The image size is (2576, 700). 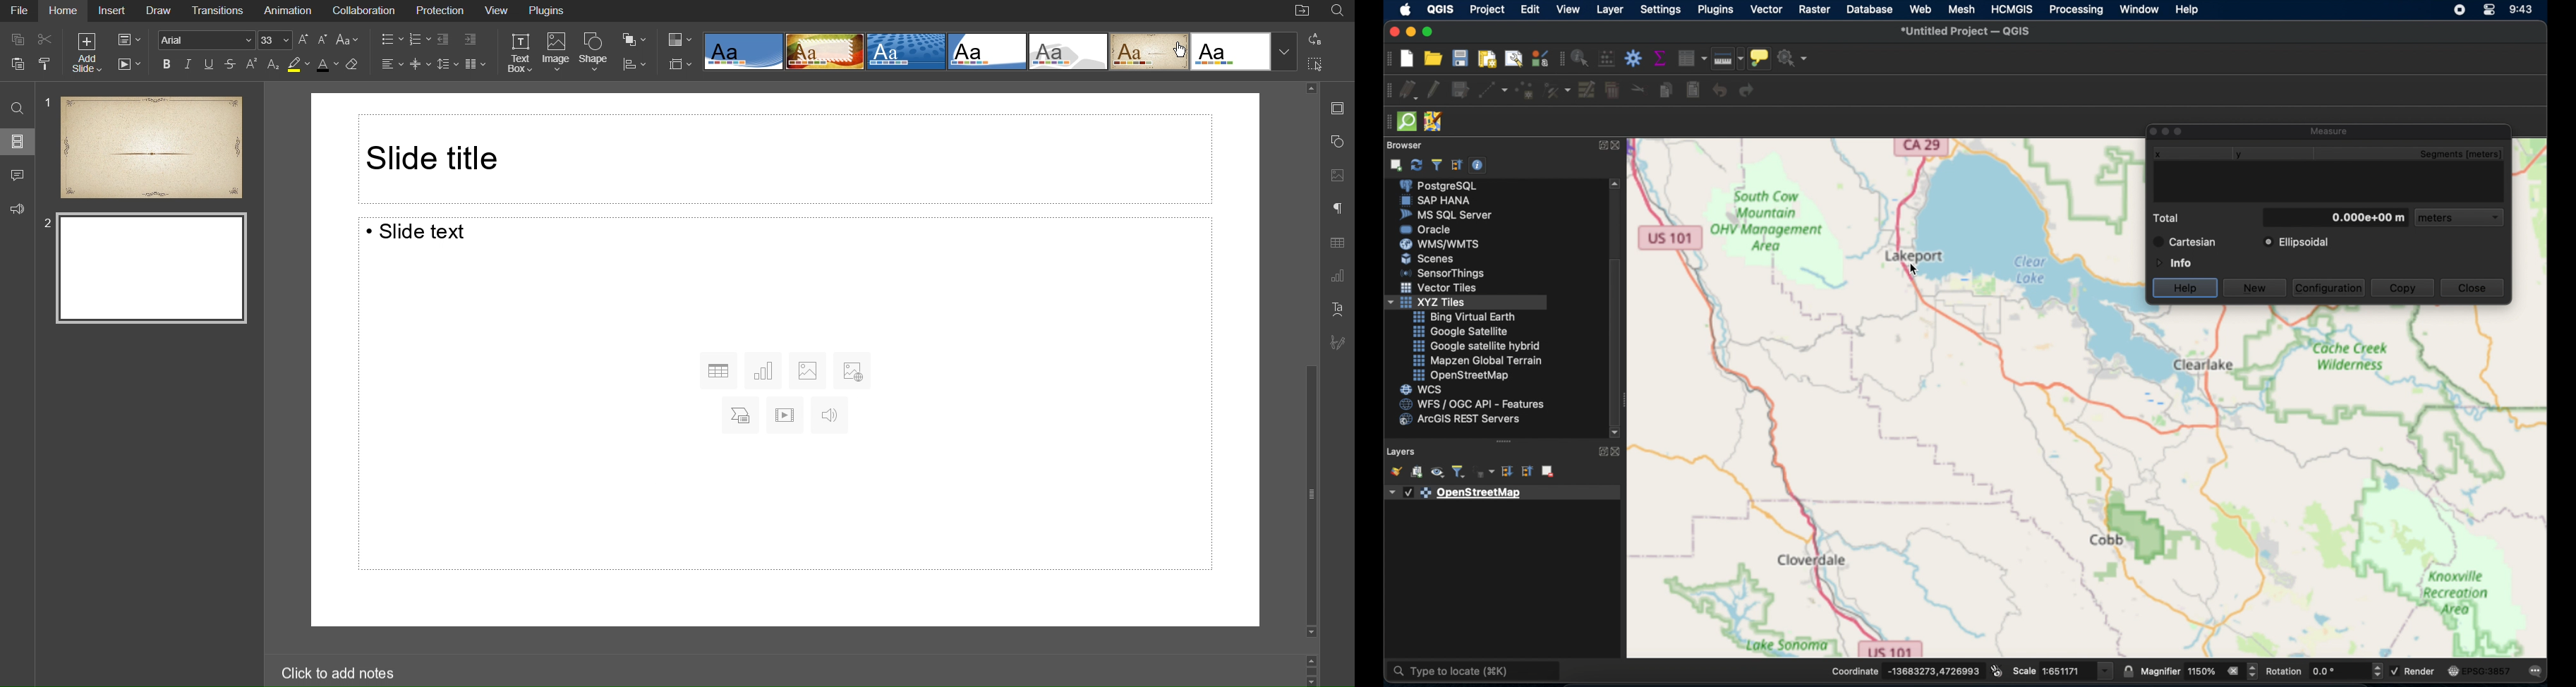 What do you see at coordinates (1338, 11) in the screenshot?
I see `Search` at bounding box center [1338, 11].